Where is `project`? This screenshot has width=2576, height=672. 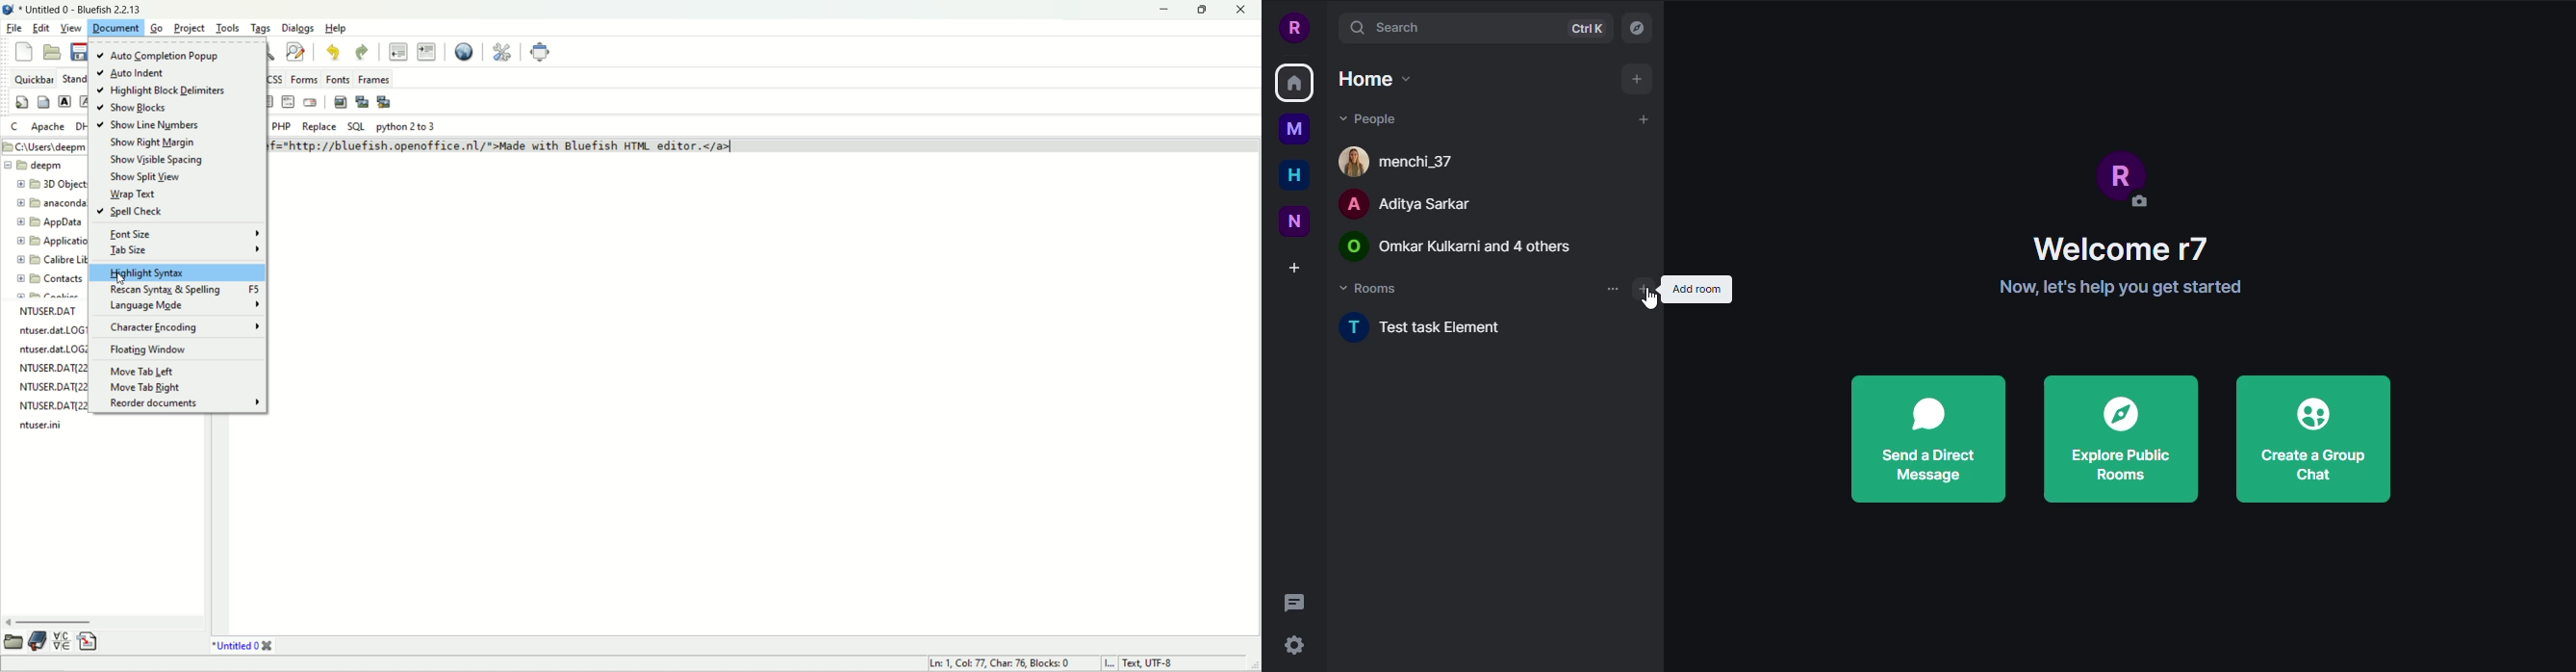 project is located at coordinates (190, 28).